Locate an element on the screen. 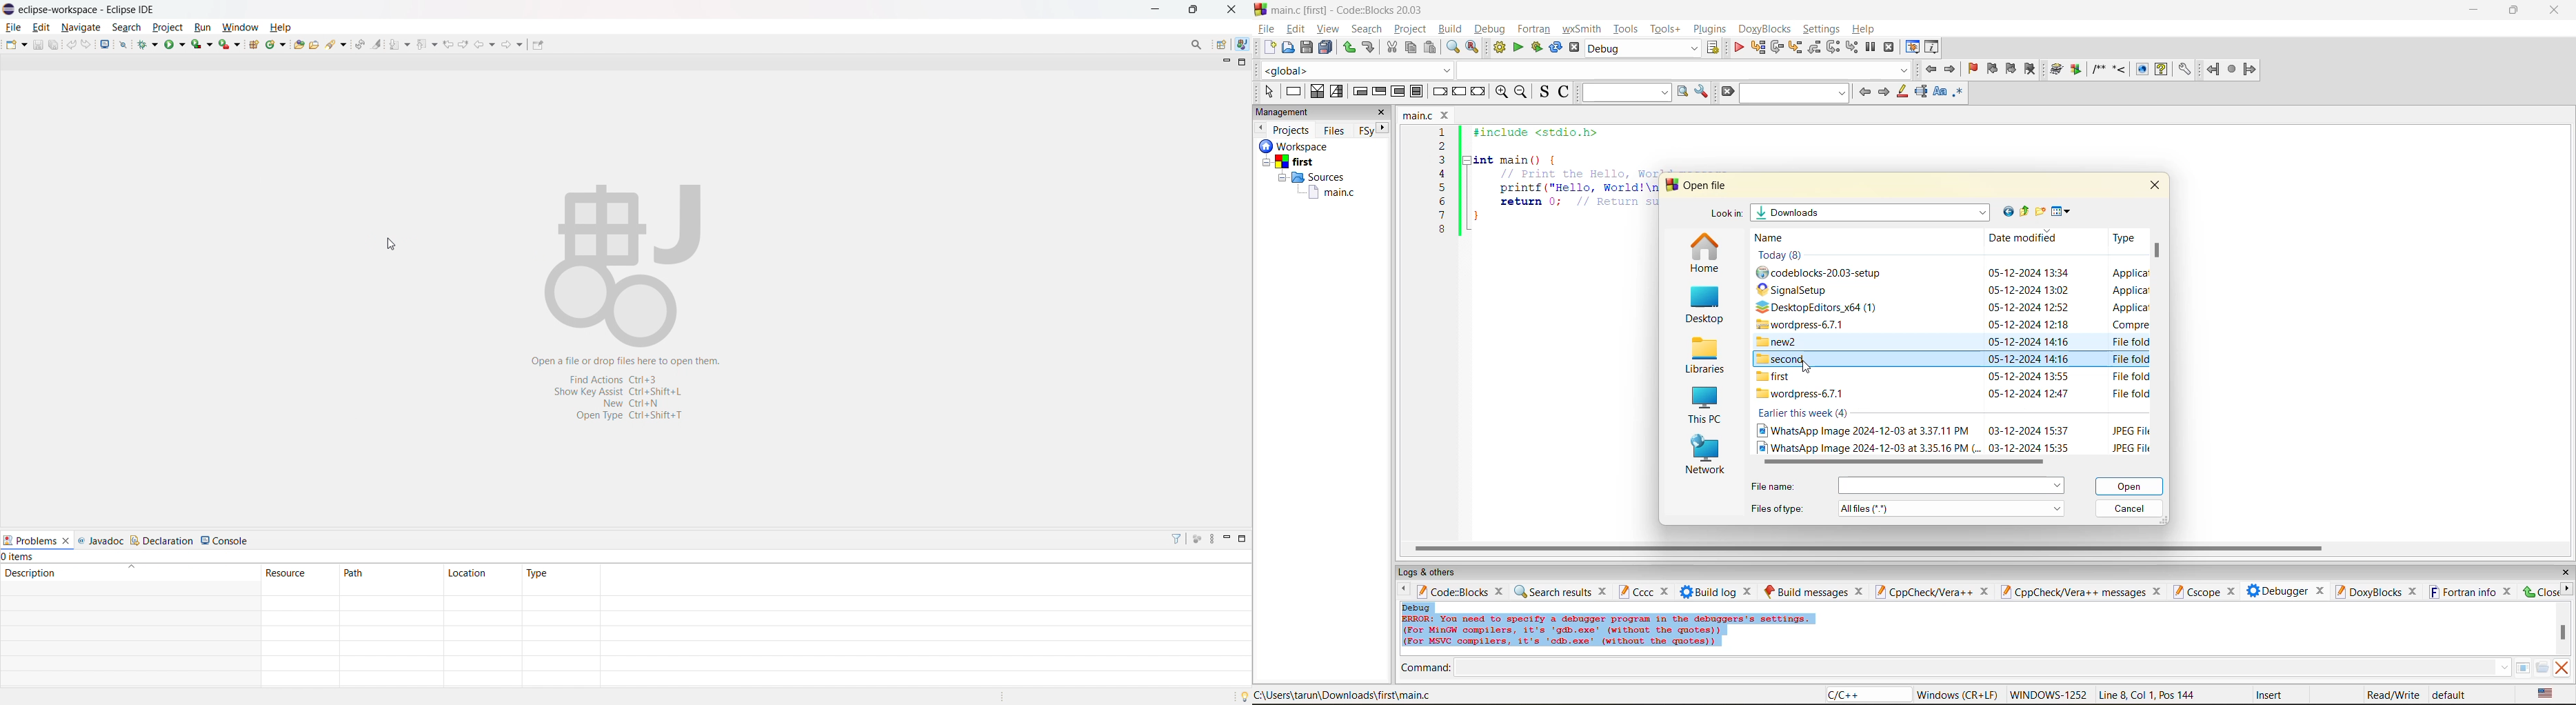  4 is located at coordinates (1442, 174).